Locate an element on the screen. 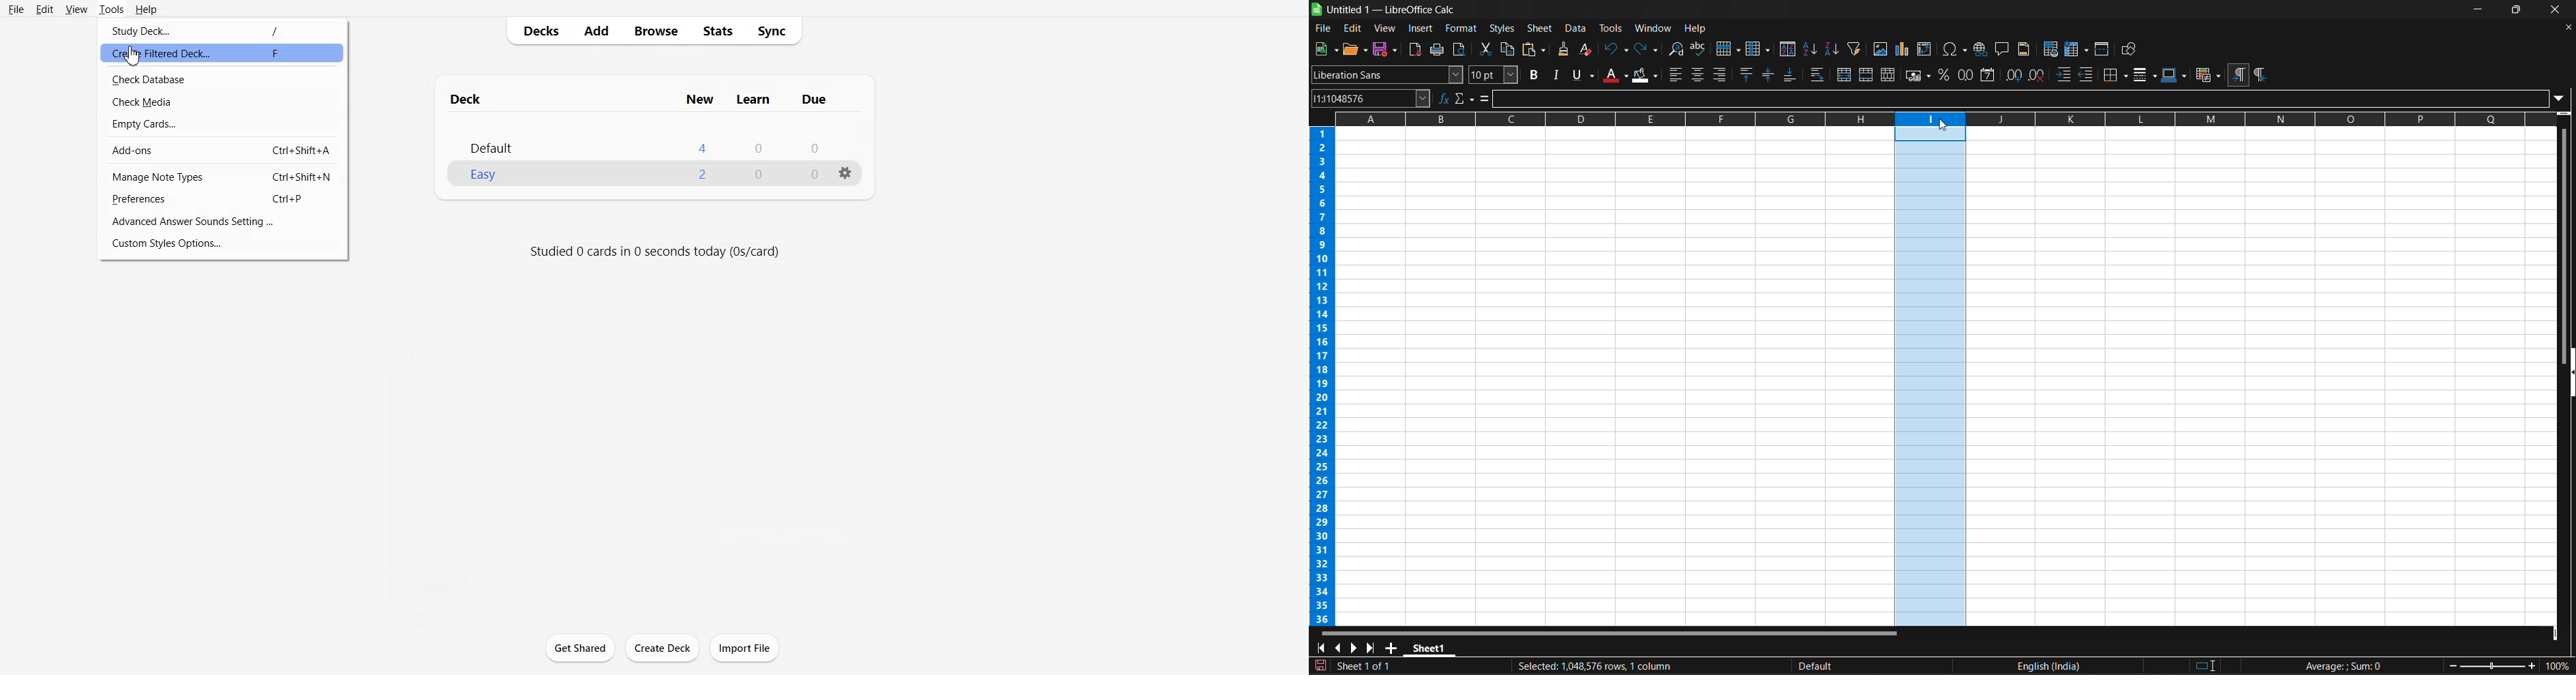 The image size is (2576, 700). sheet 1 is located at coordinates (1431, 648).